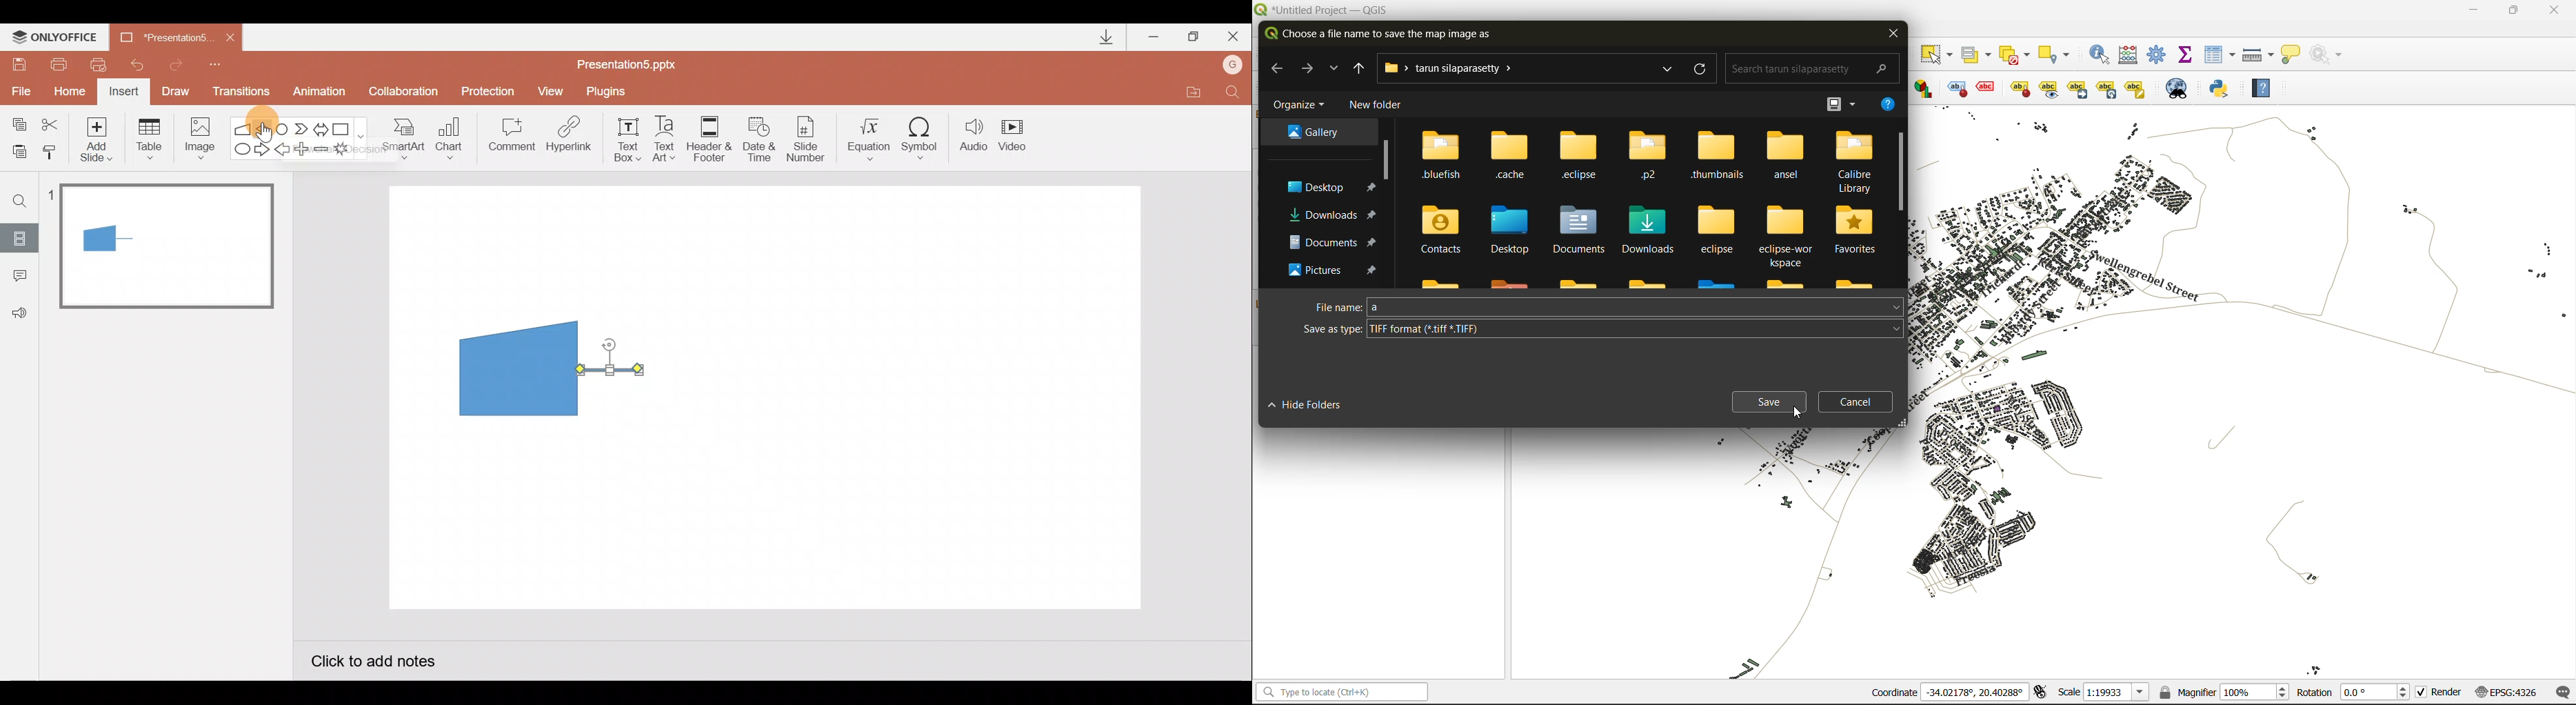 Image resolution: width=2576 pixels, height=728 pixels. Describe the element at coordinates (2224, 691) in the screenshot. I see `magnifier` at that location.